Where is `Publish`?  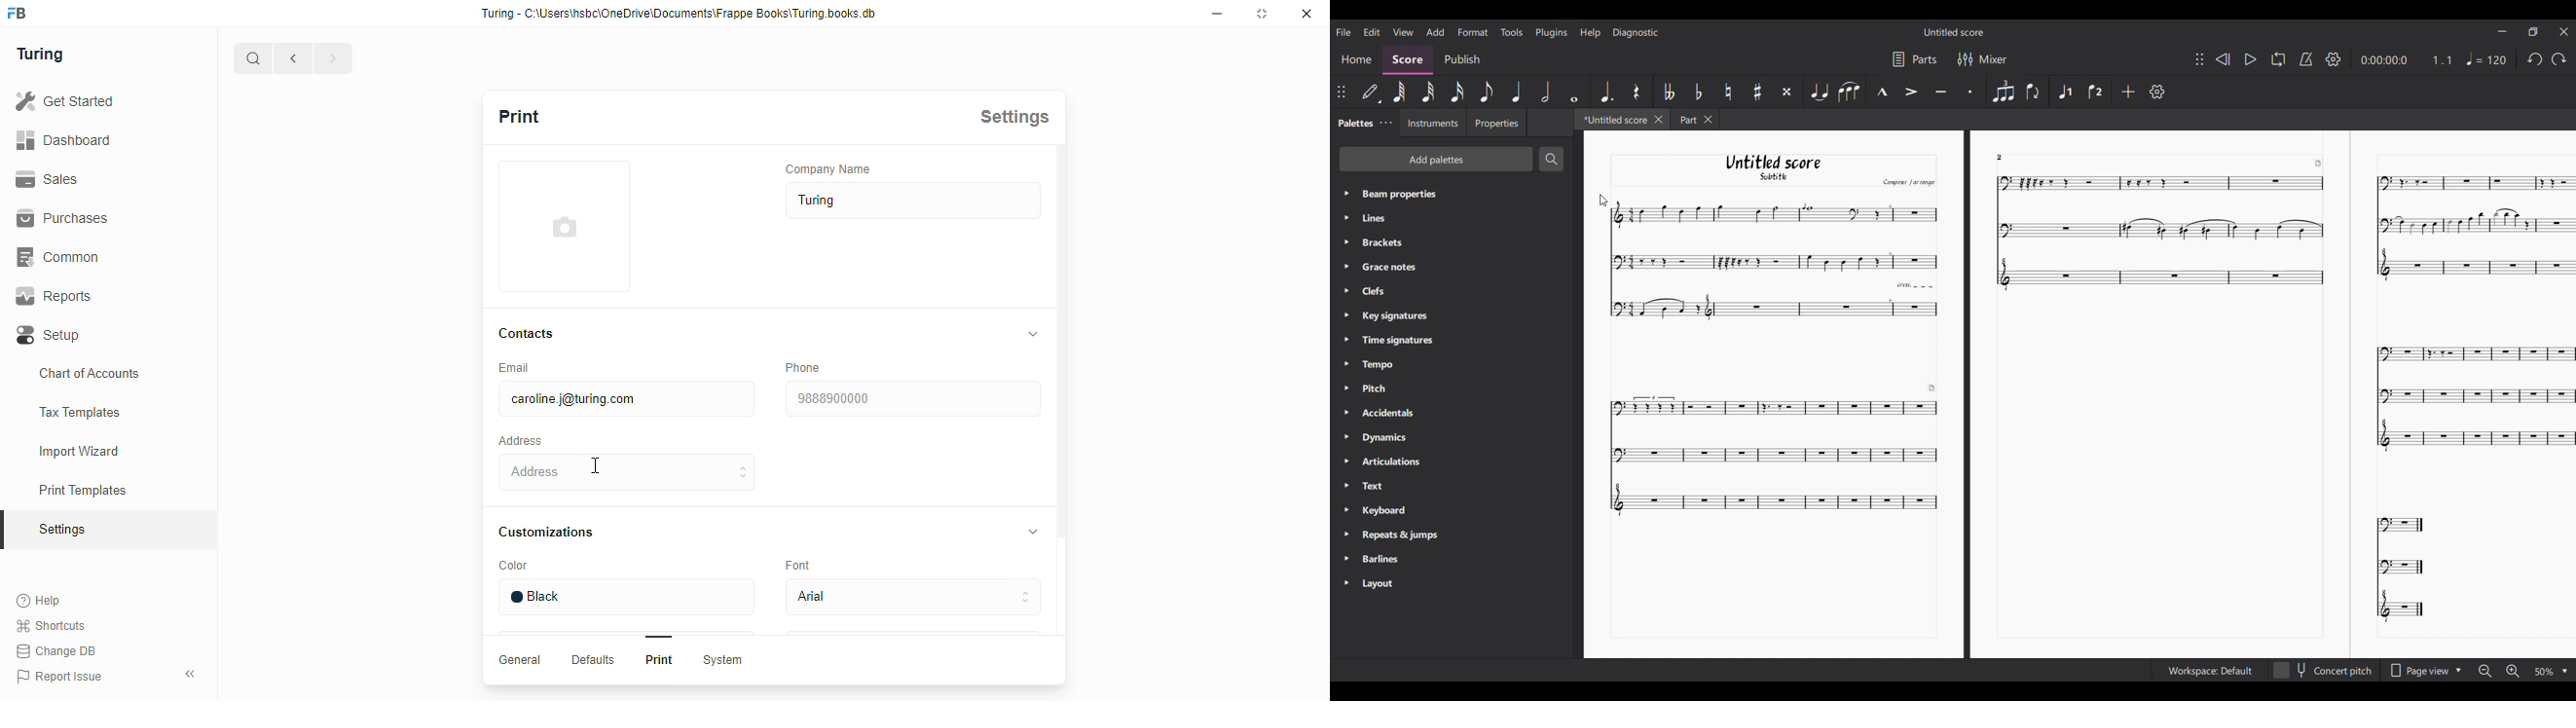 Publish is located at coordinates (1461, 59).